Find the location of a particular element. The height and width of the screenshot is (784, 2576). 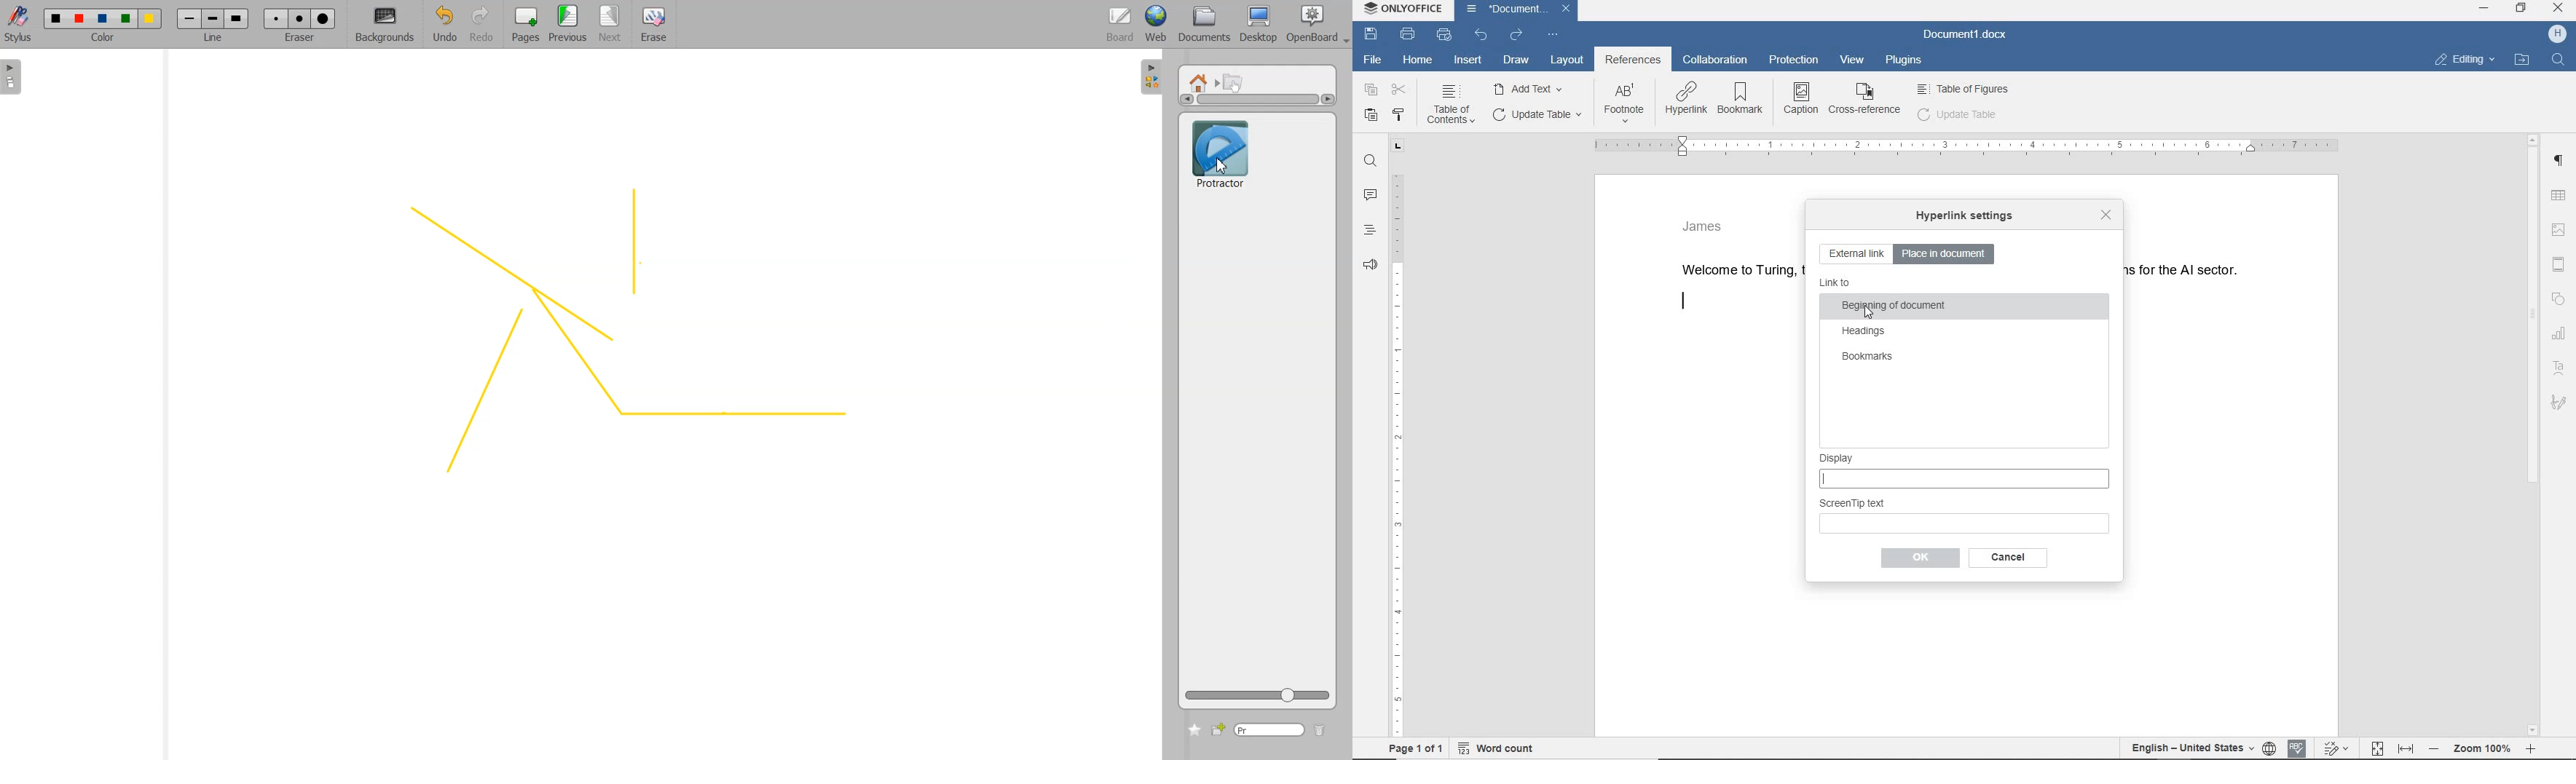

BOOKMARK is located at coordinates (1744, 100).